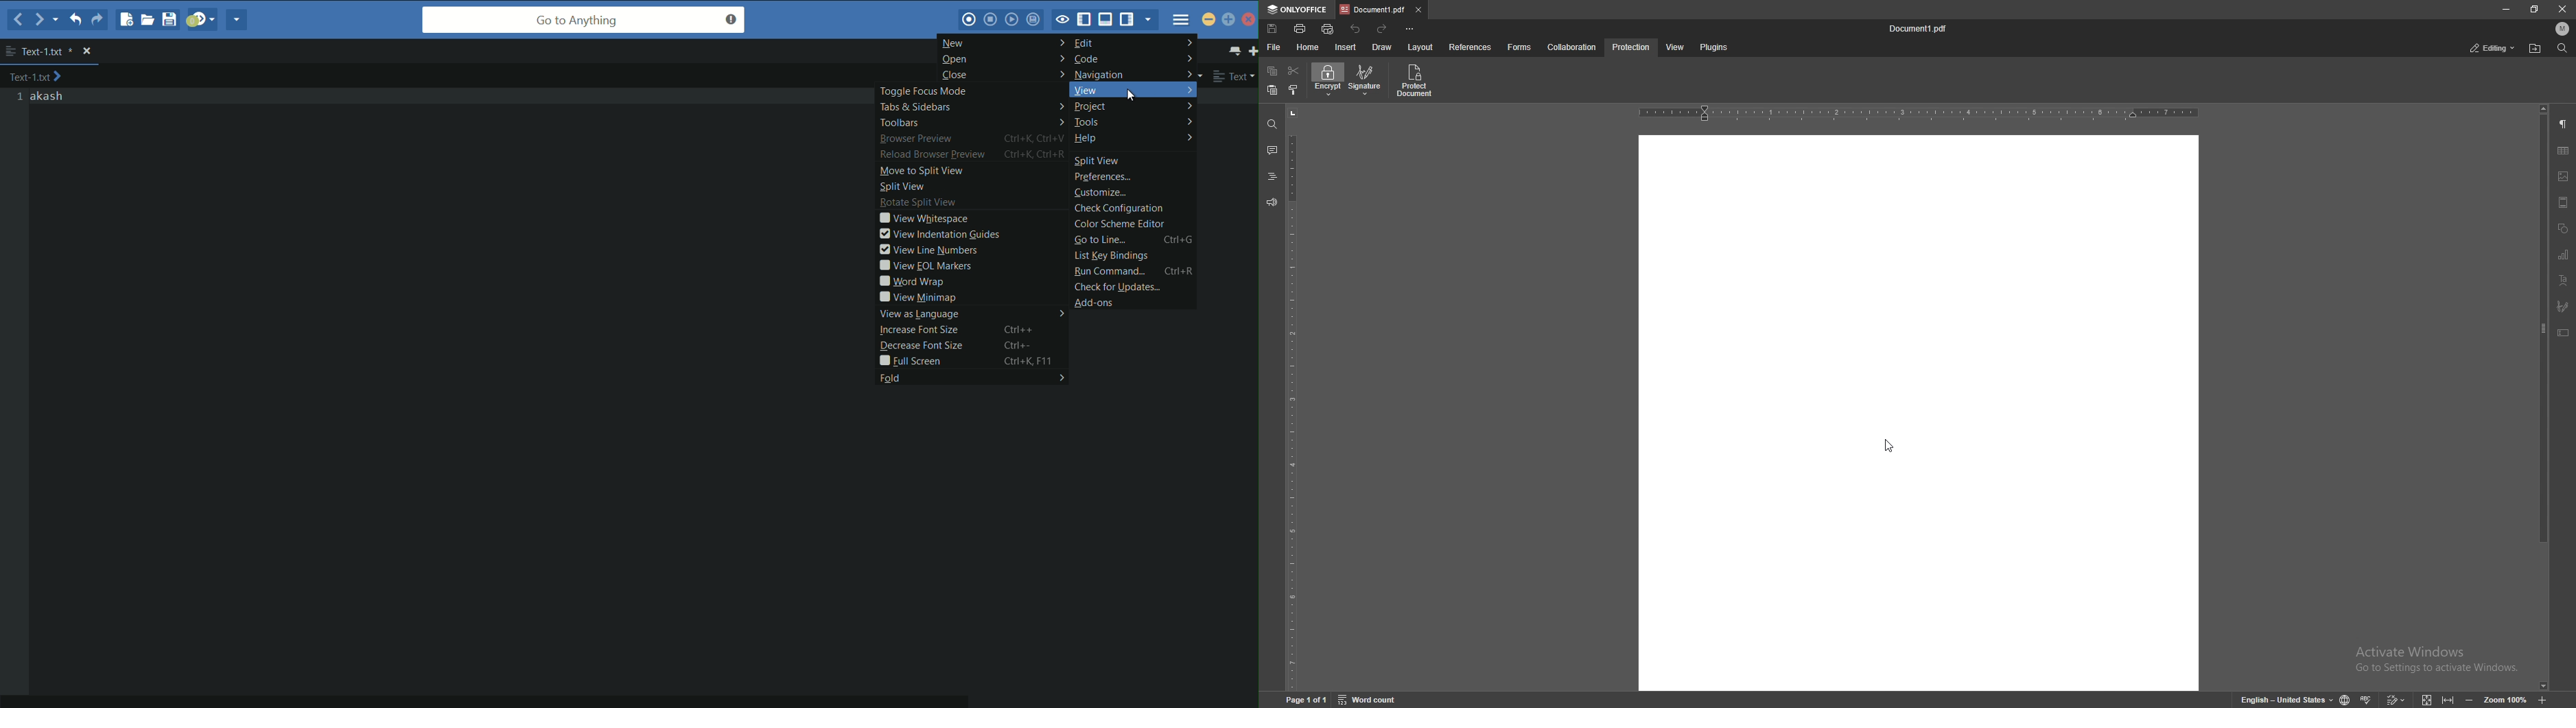 This screenshot has height=728, width=2576. I want to click on text box, so click(2564, 333).